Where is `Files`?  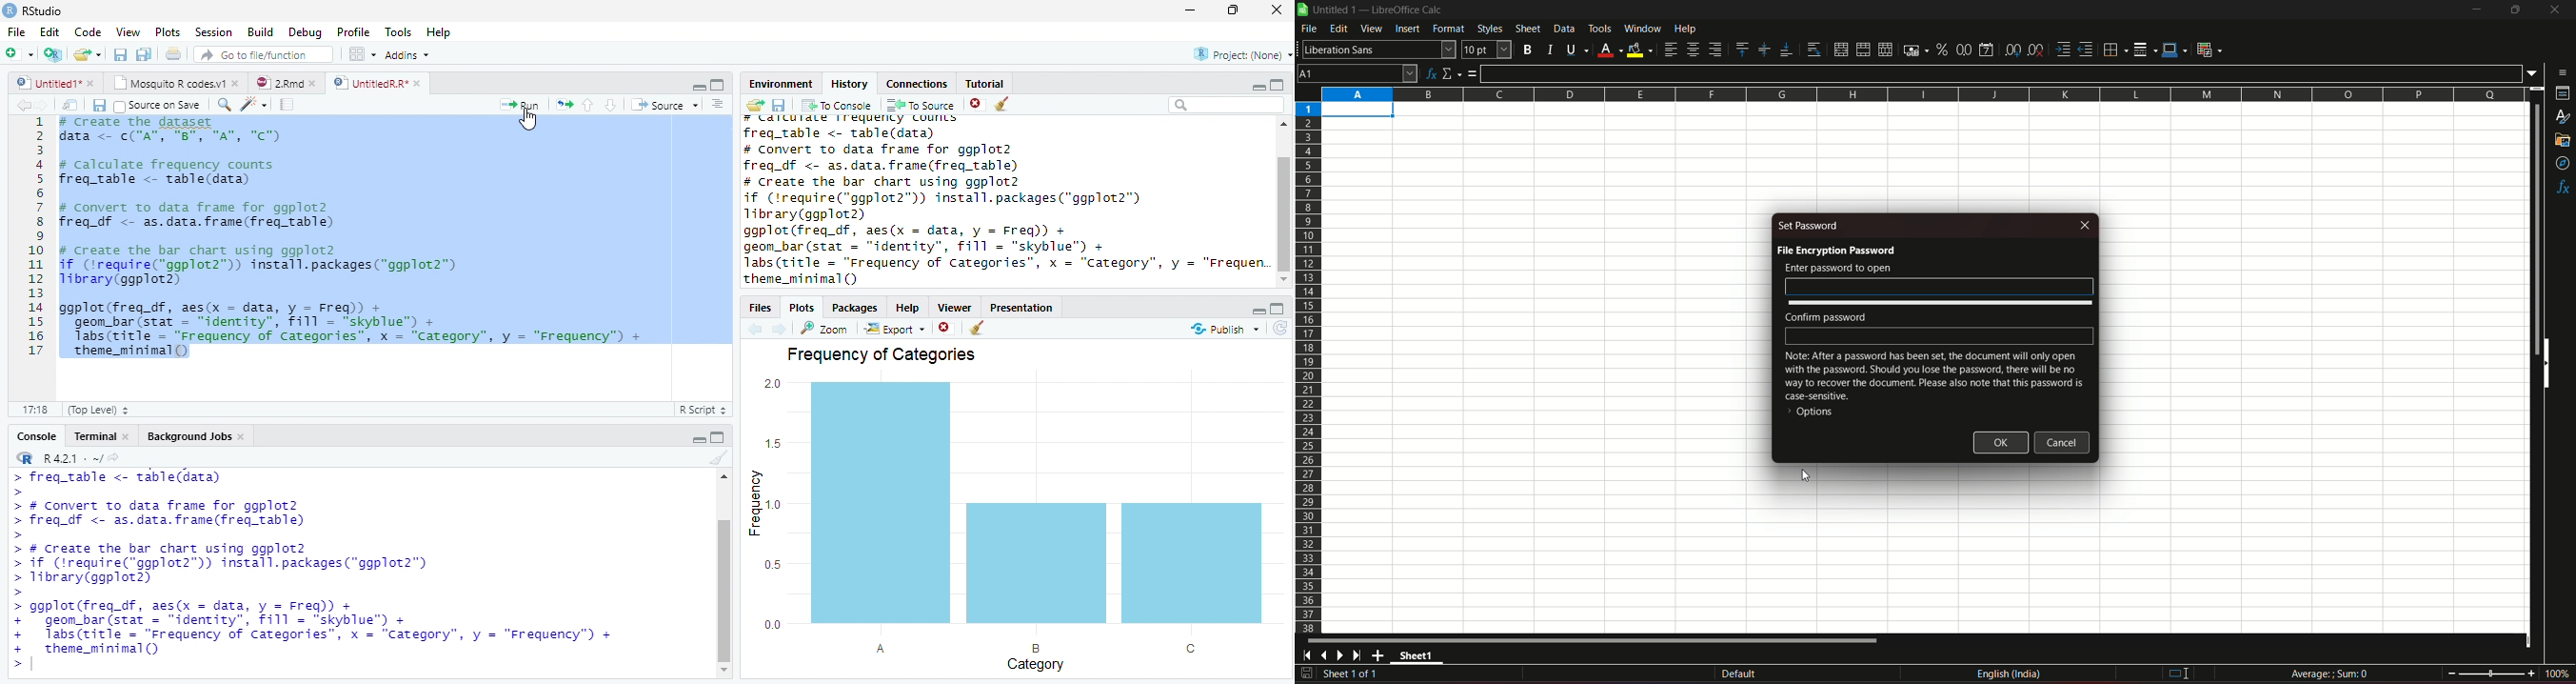 Files is located at coordinates (763, 308).